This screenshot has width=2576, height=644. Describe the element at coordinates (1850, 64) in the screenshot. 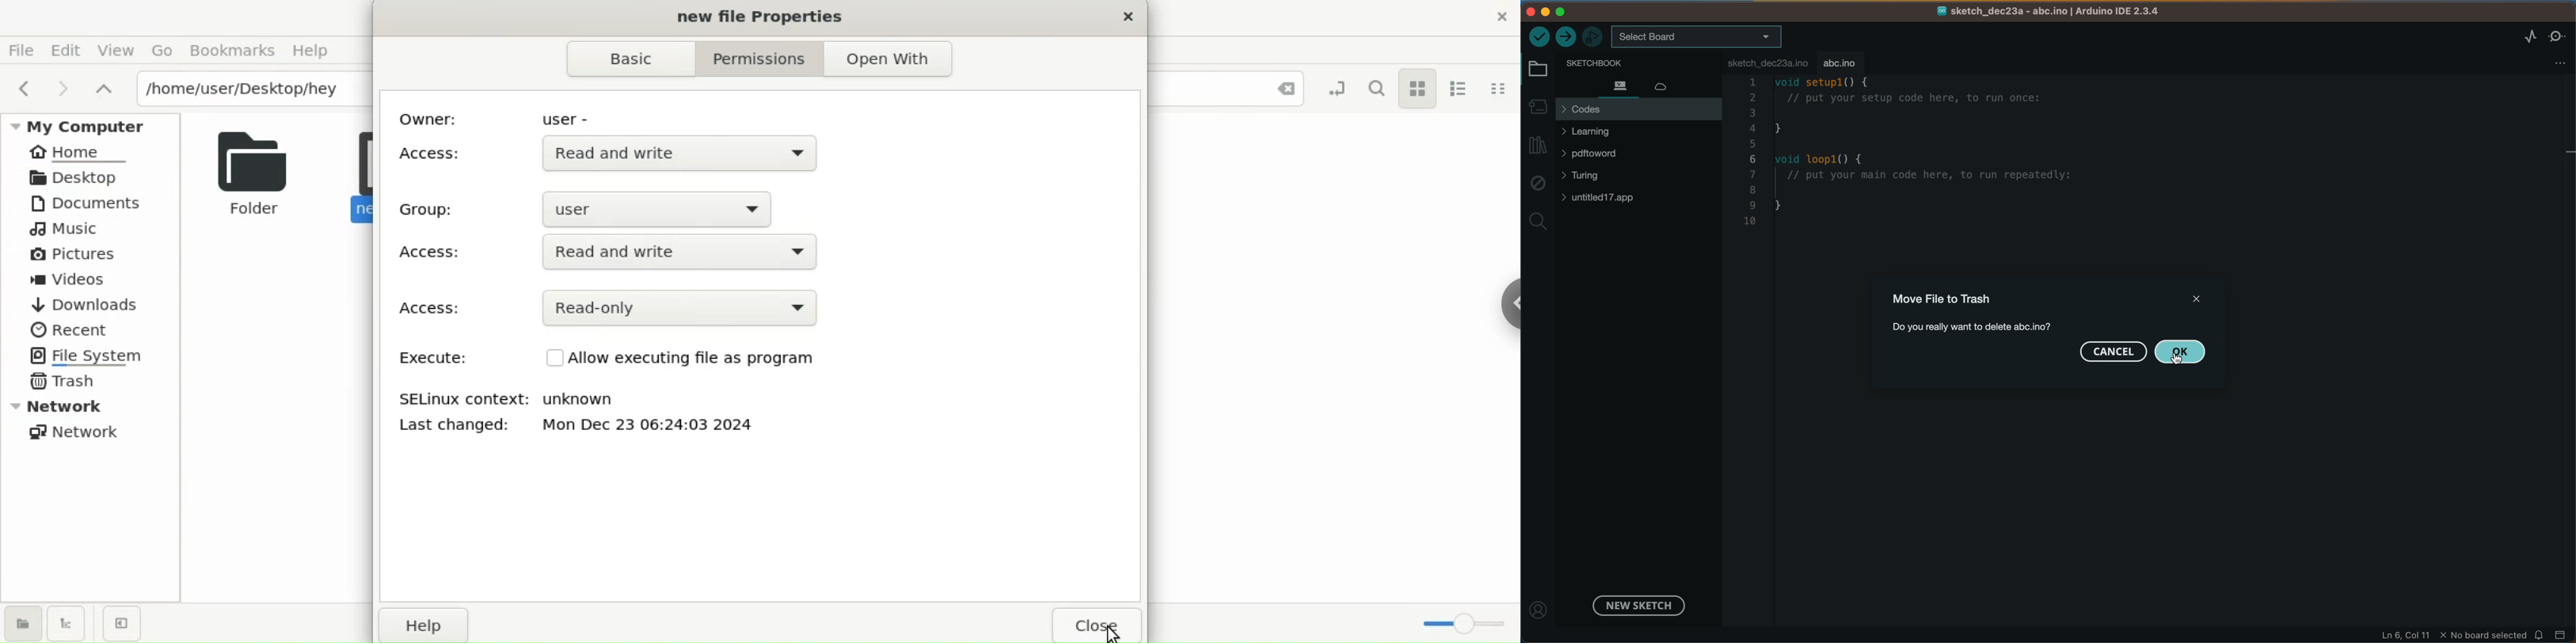

I see `tab deleted` at that location.